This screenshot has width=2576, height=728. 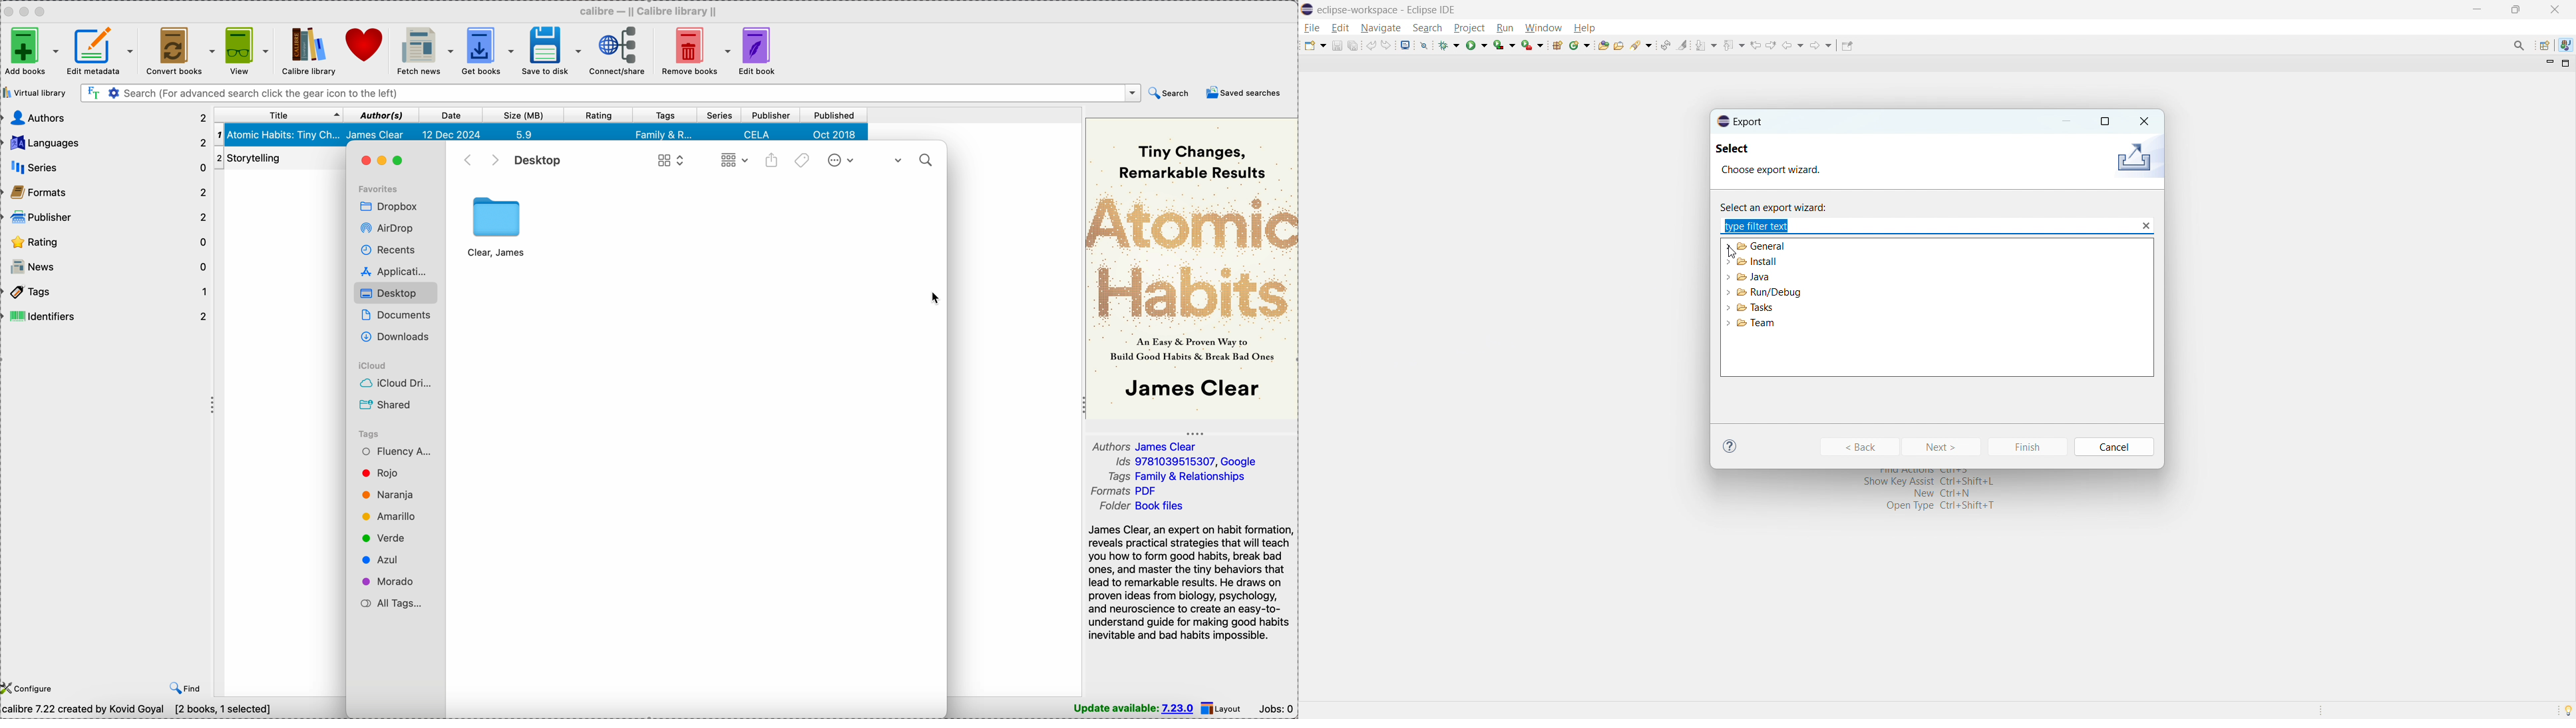 I want to click on more options, so click(x=839, y=160).